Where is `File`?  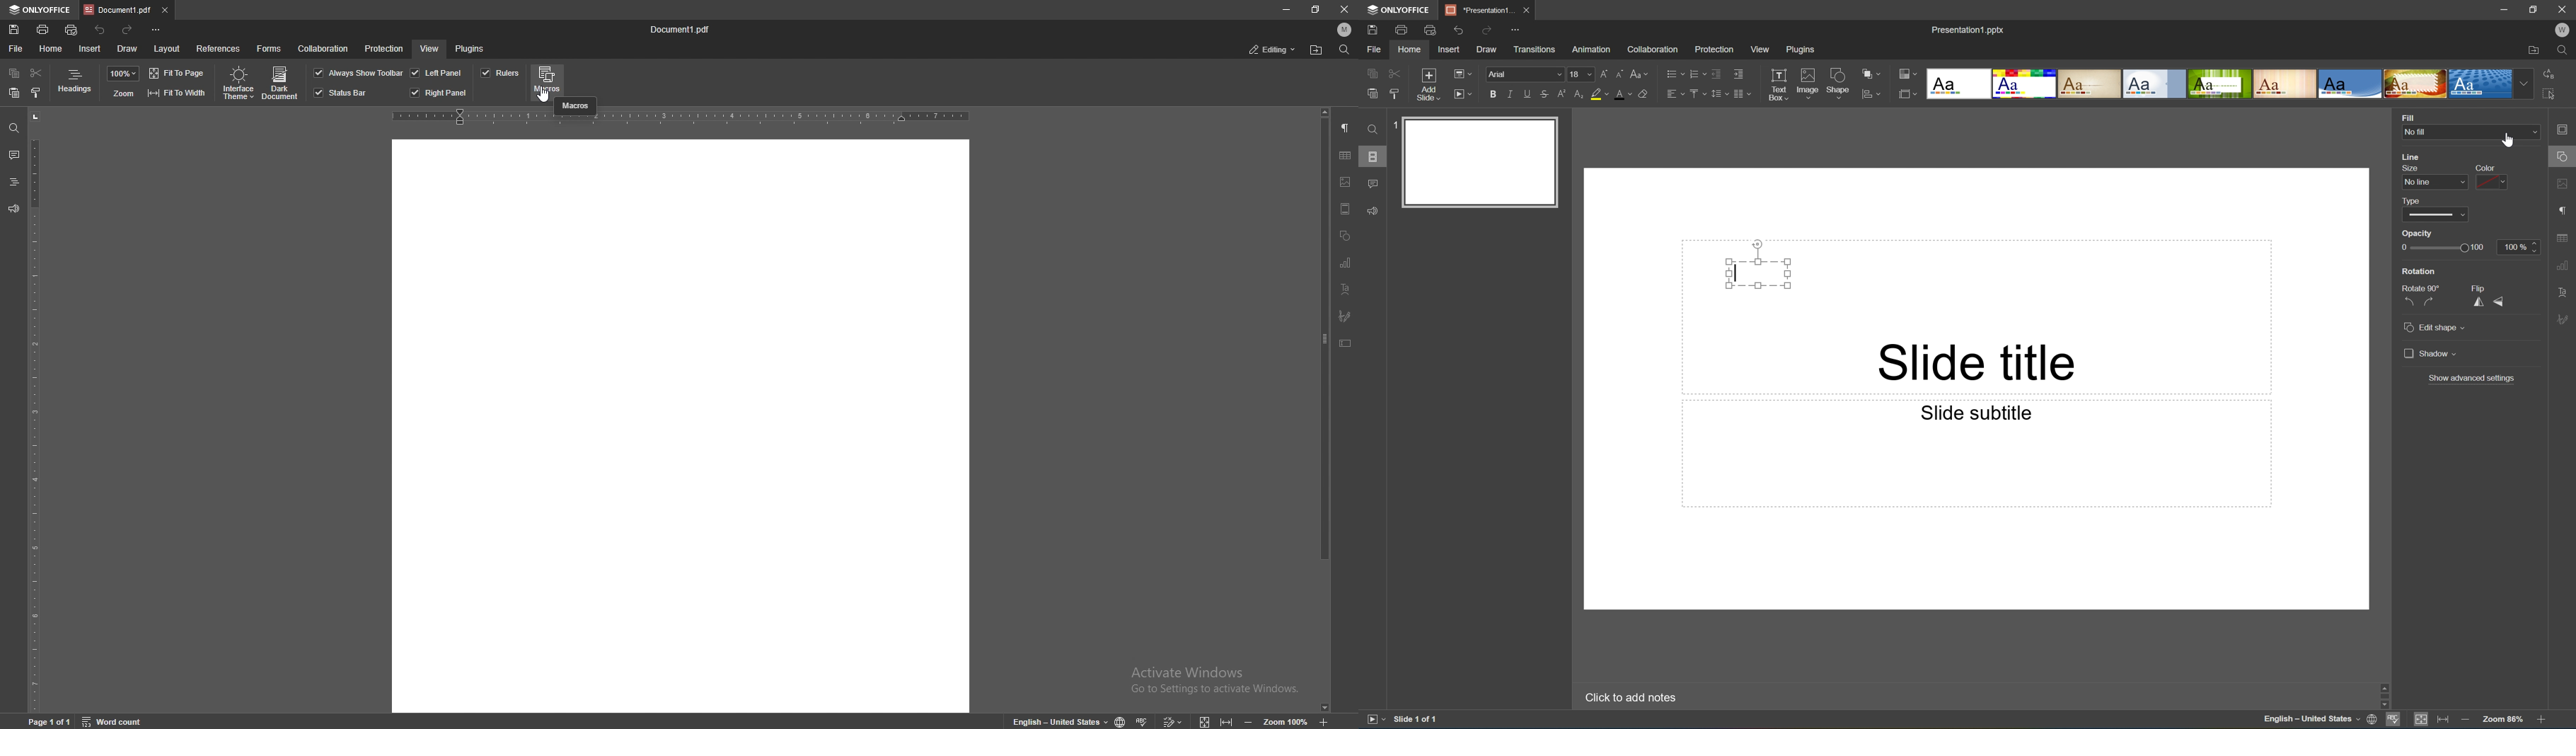 File is located at coordinates (1374, 49).